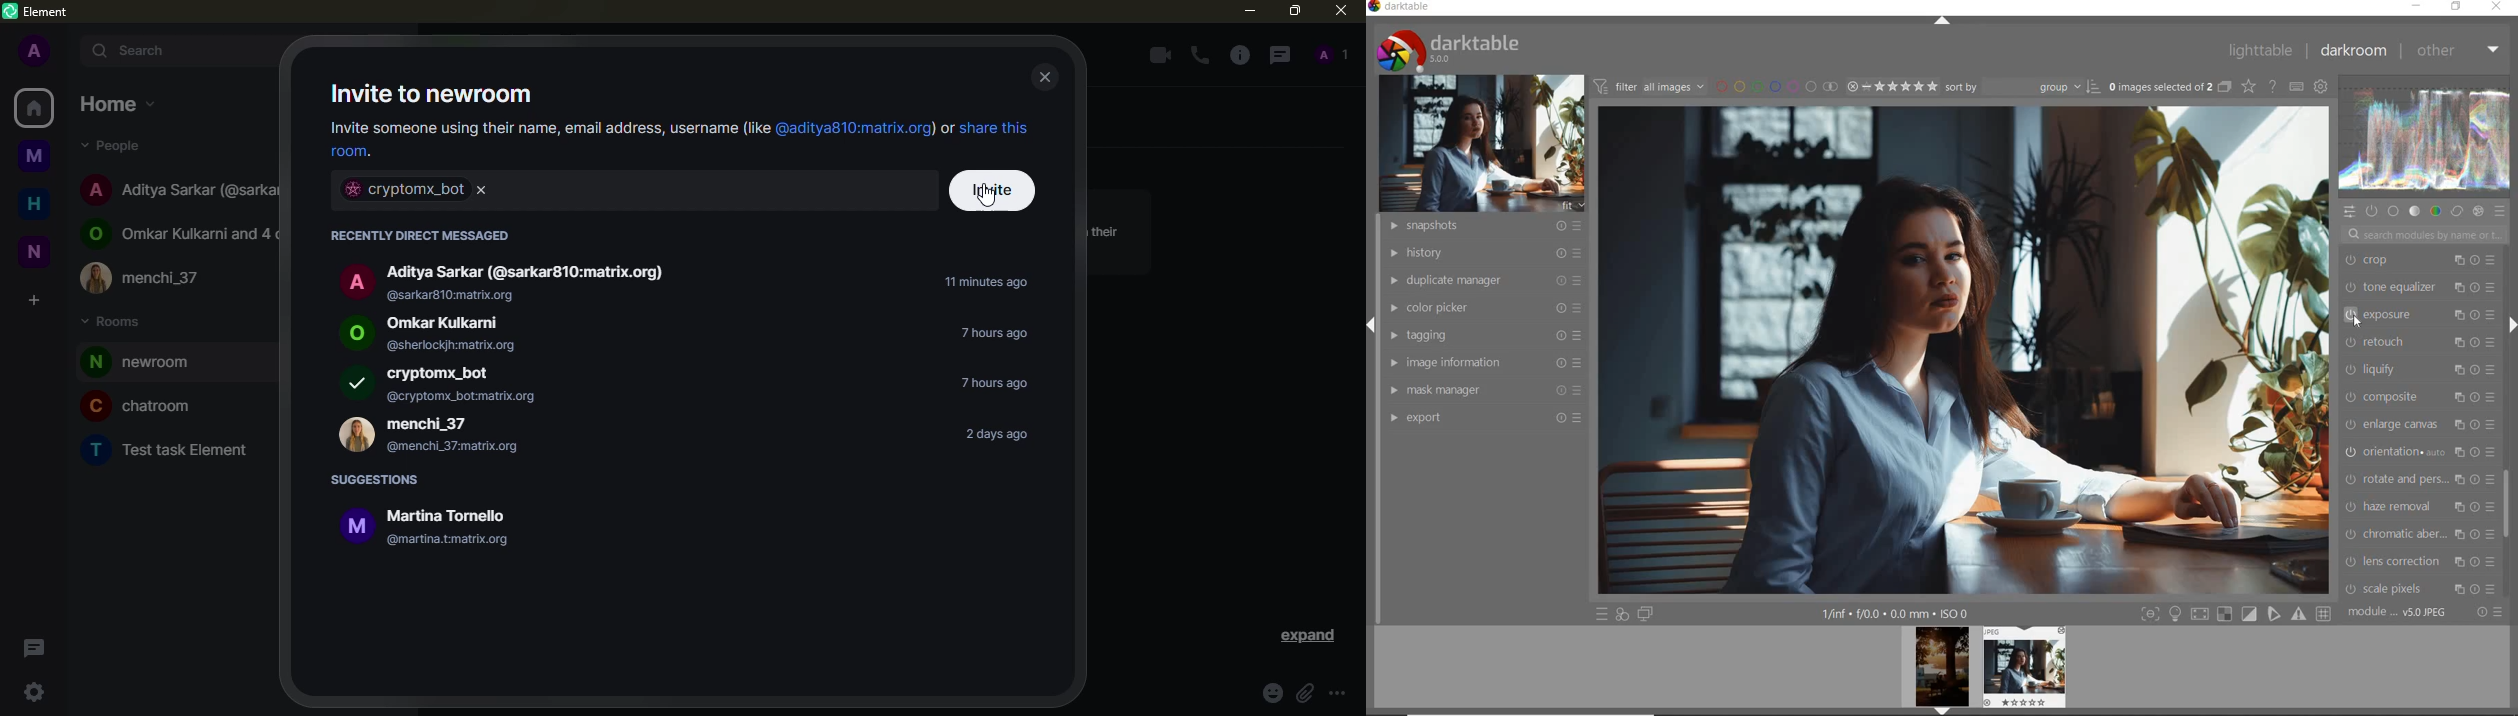 This screenshot has width=2520, height=728. I want to click on time, so click(996, 281).